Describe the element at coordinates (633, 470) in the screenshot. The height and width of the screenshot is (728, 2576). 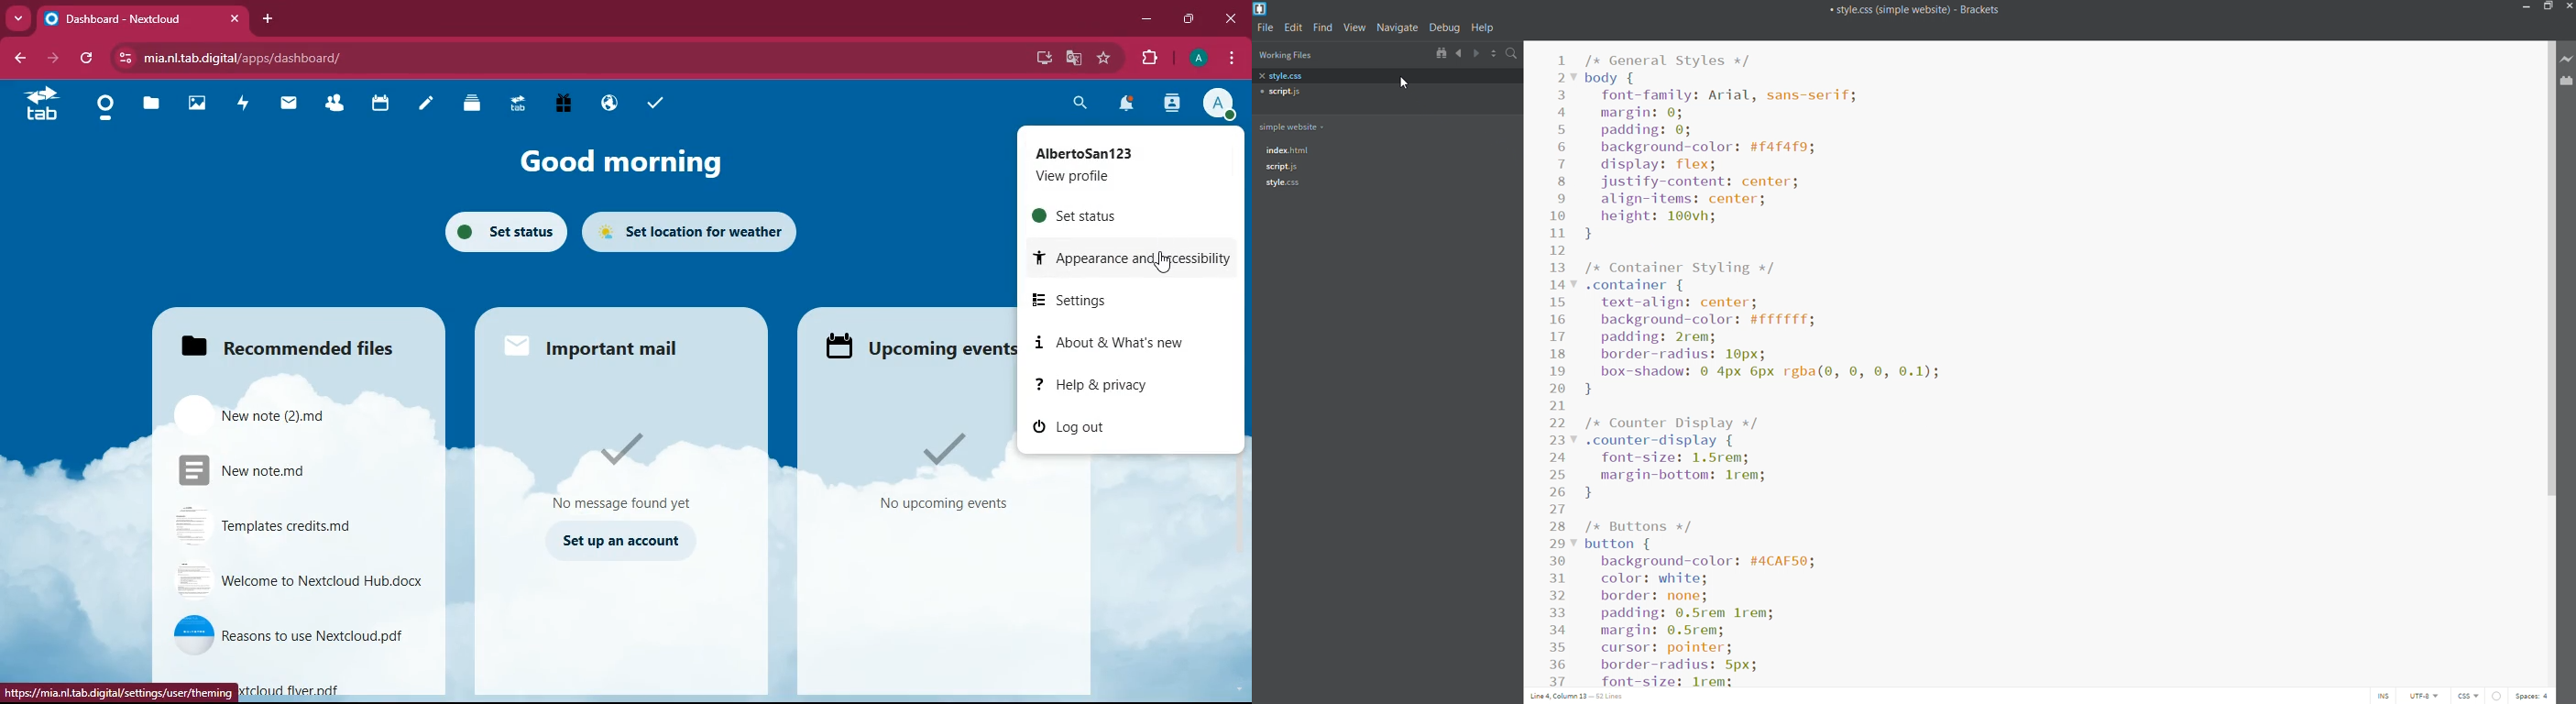
I see `message` at that location.